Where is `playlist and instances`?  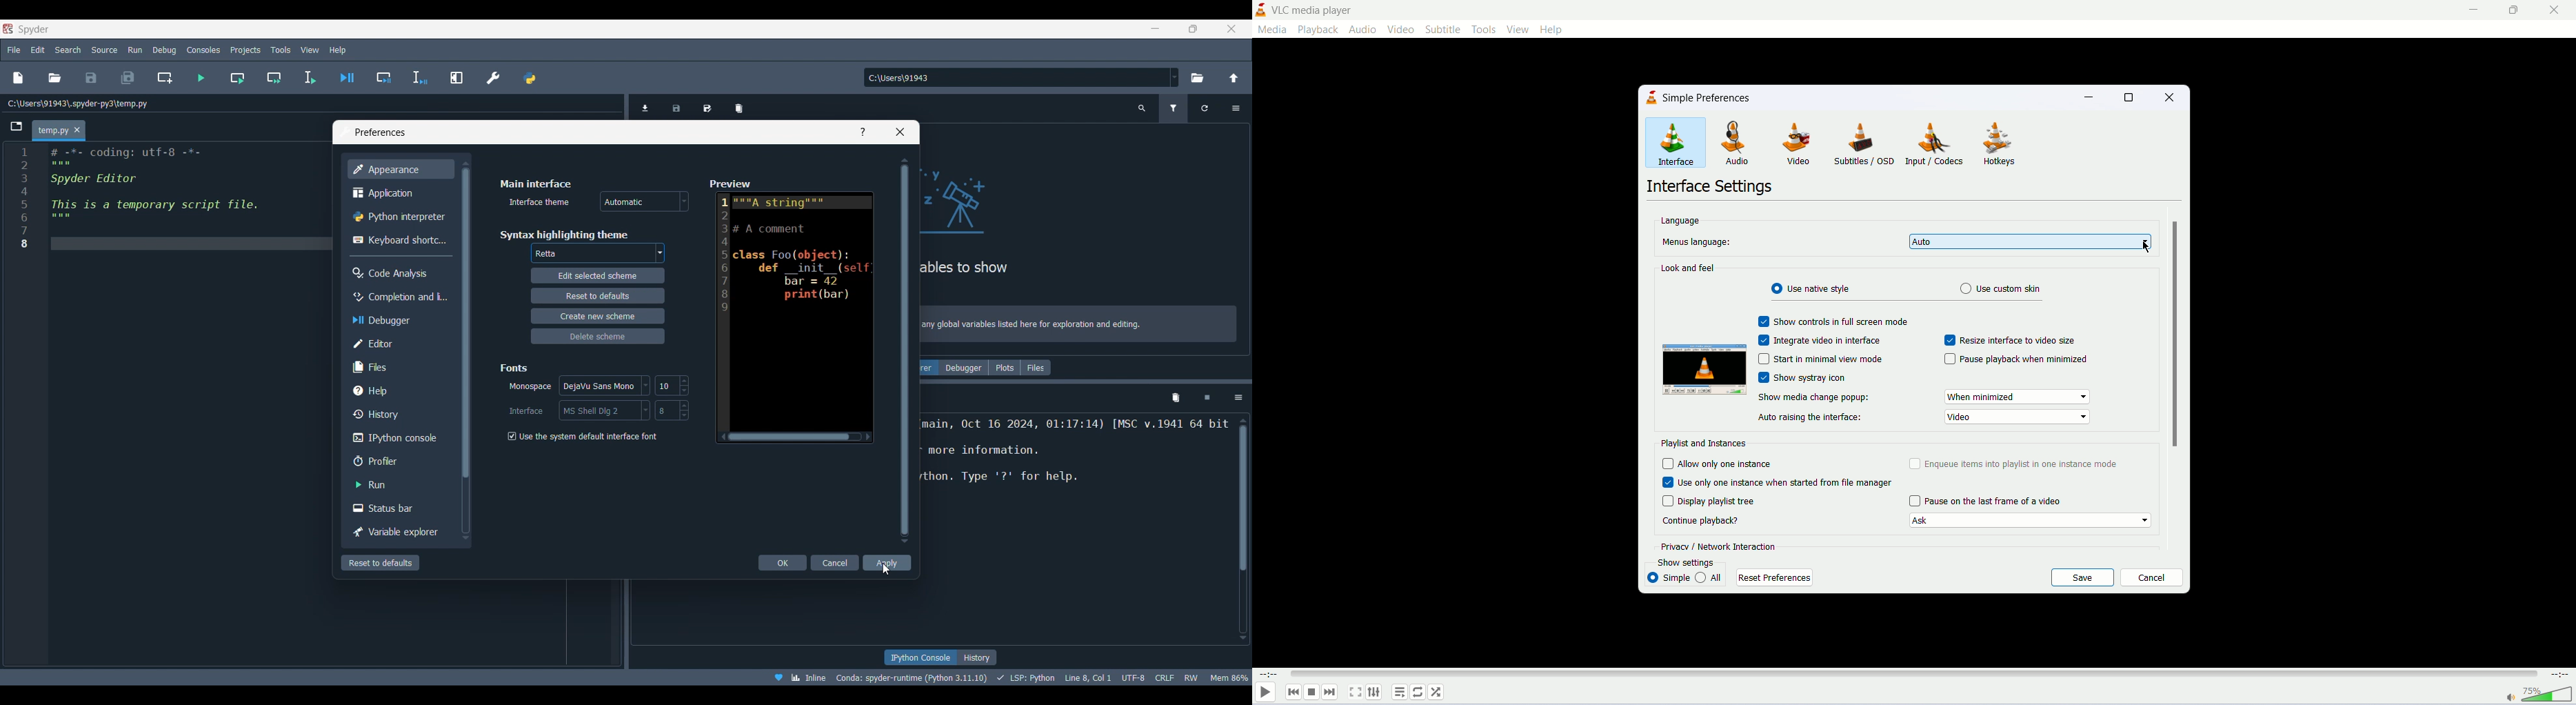
playlist and instances is located at coordinates (1704, 443).